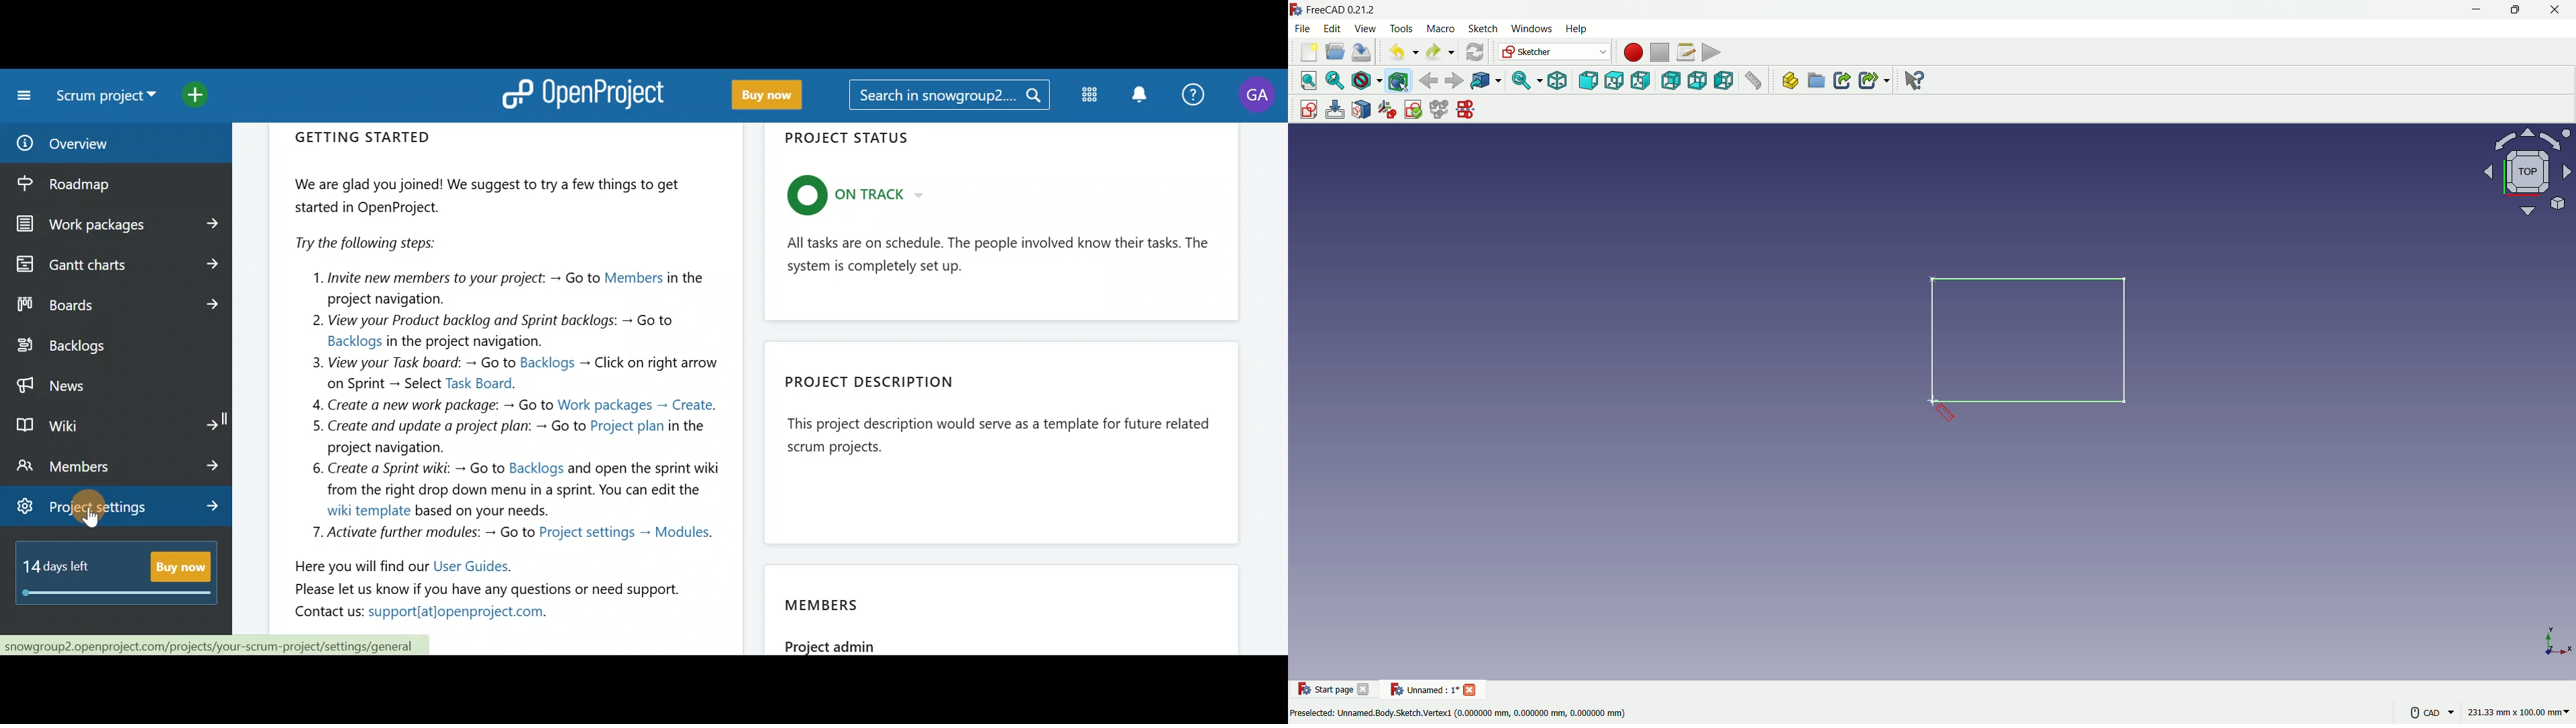 Image resolution: width=2576 pixels, height=728 pixels. Describe the element at coordinates (1334, 80) in the screenshot. I see `fit selection` at that location.